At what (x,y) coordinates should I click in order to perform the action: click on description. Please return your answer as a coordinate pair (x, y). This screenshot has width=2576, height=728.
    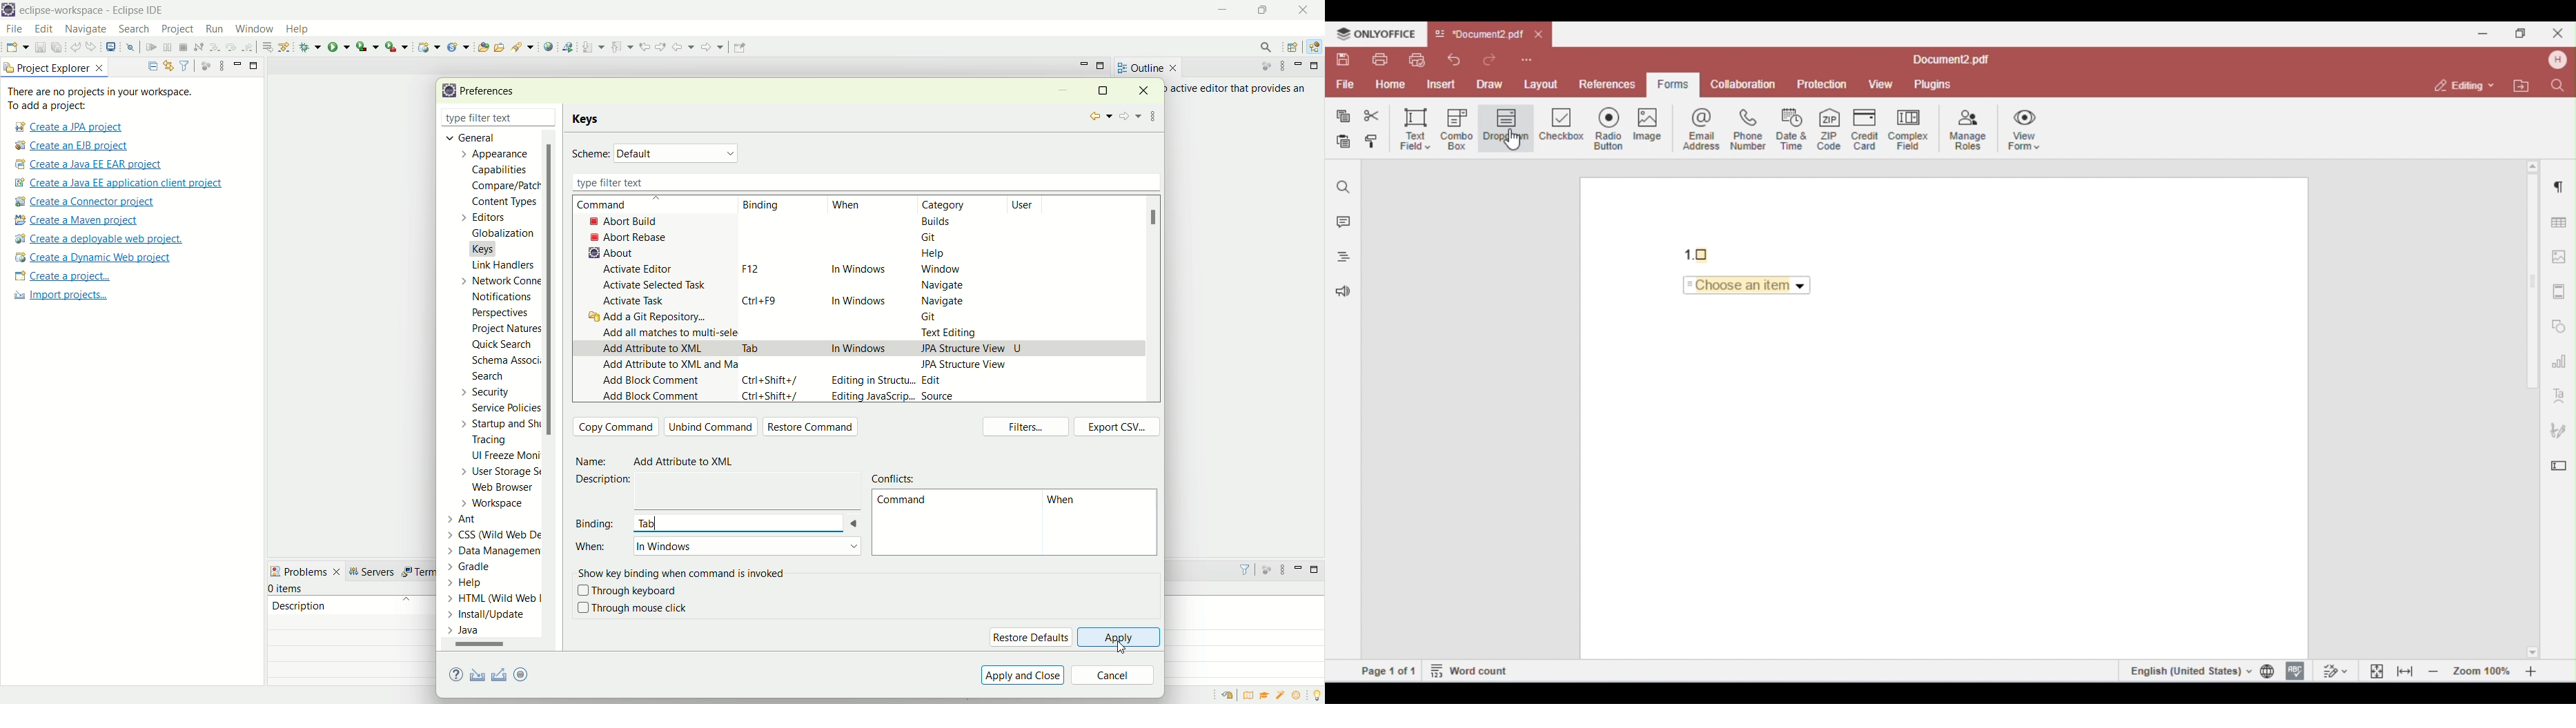
    Looking at the image, I should click on (299, 605).